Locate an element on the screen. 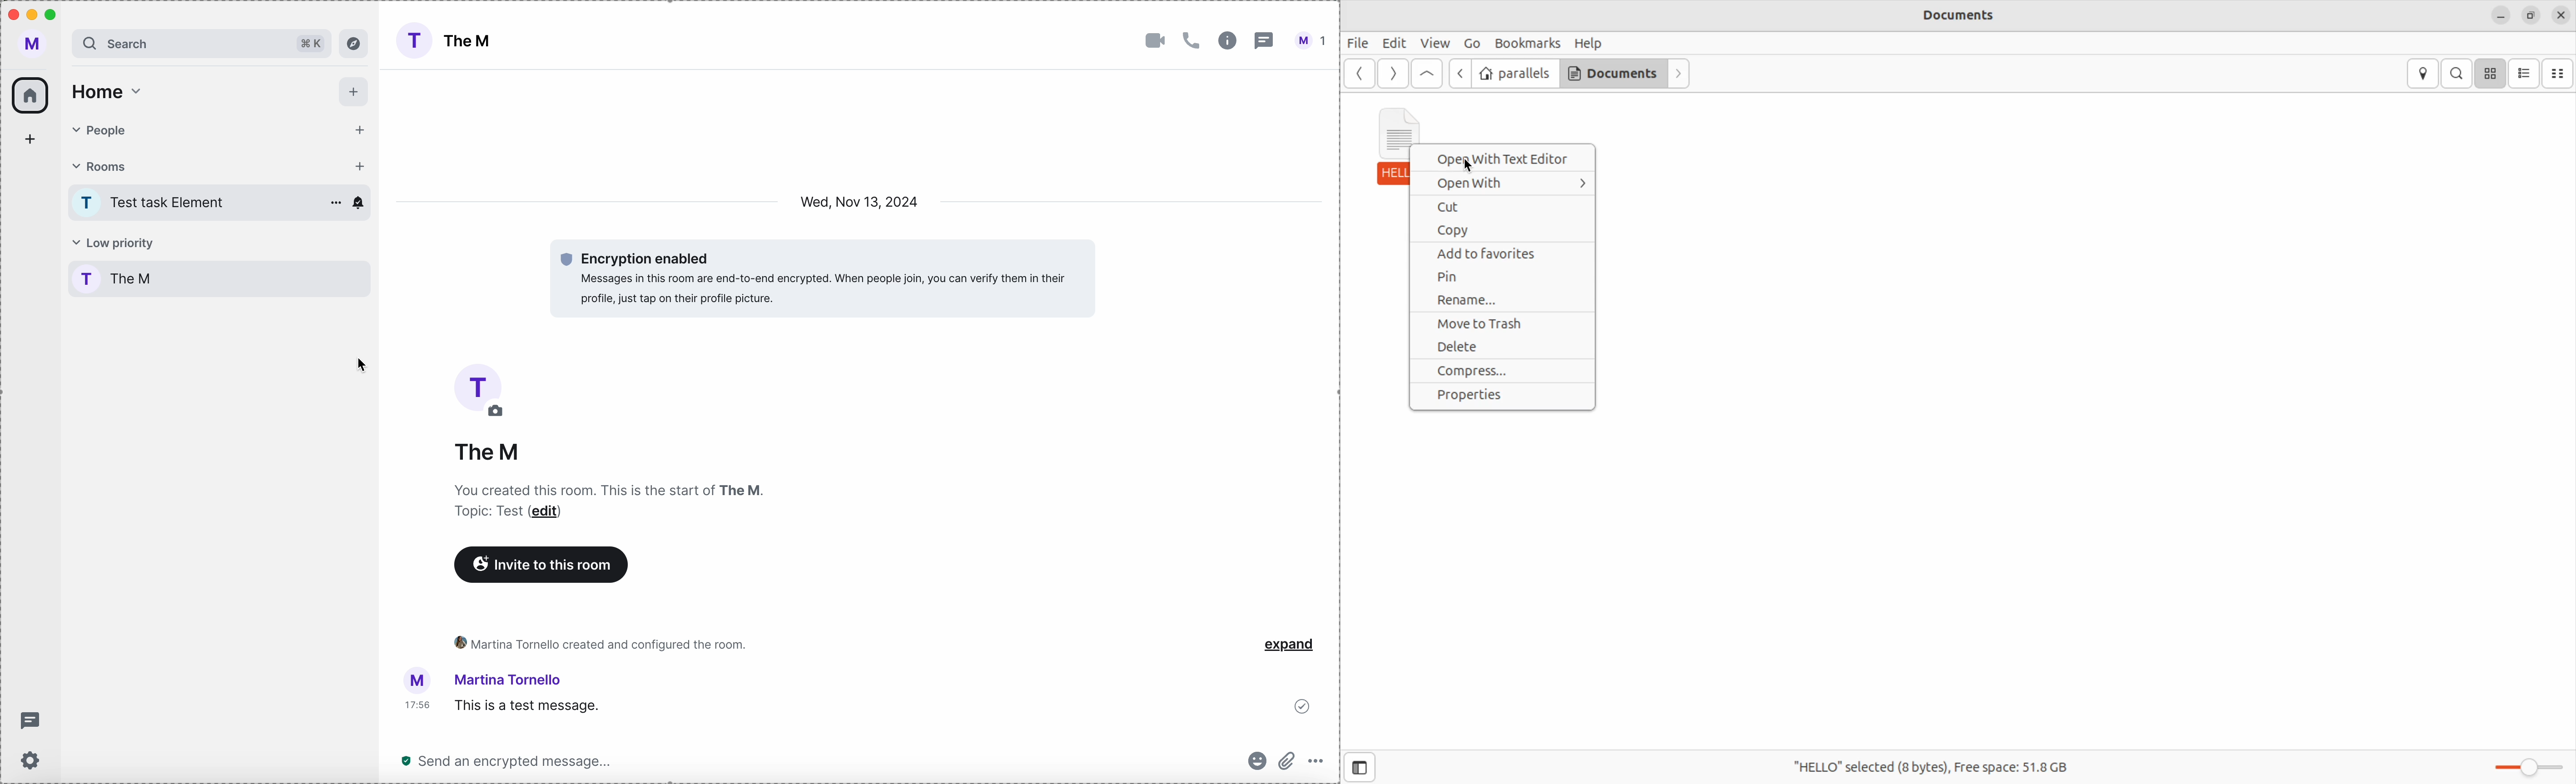  maximize is located at coordinates (51, 14).